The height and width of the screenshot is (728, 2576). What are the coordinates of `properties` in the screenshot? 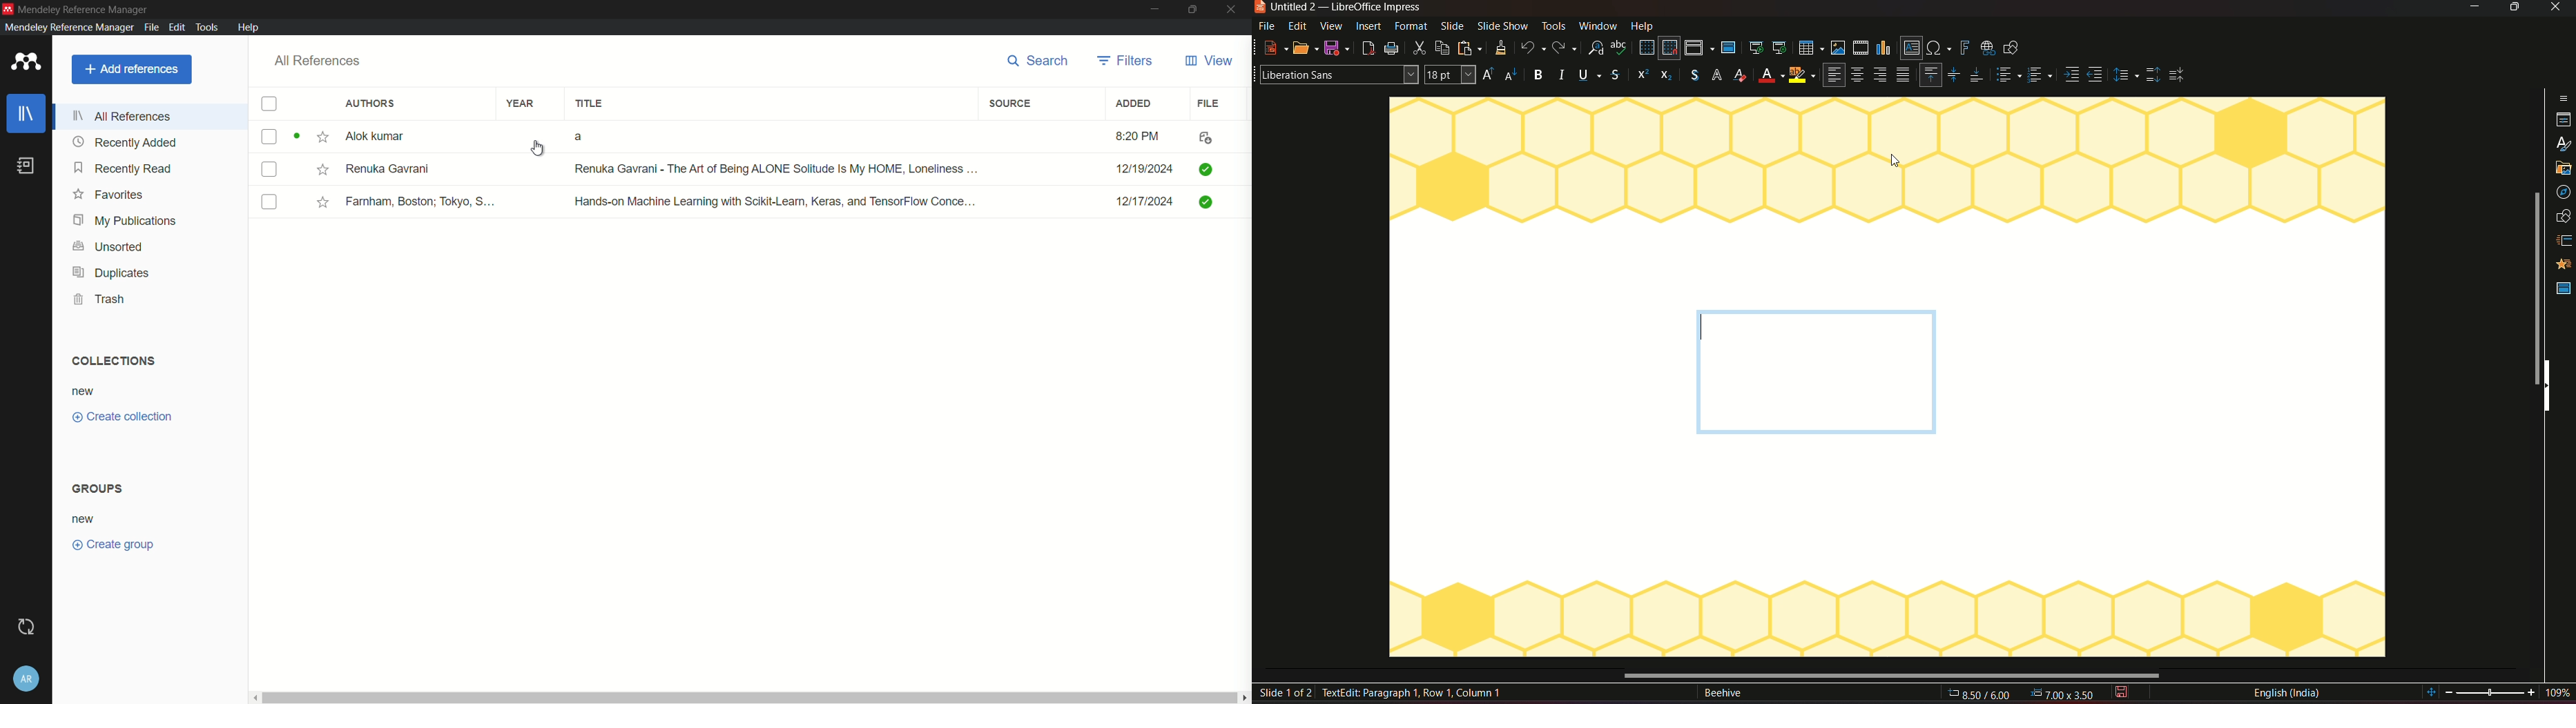 It's located at (2562, 93).